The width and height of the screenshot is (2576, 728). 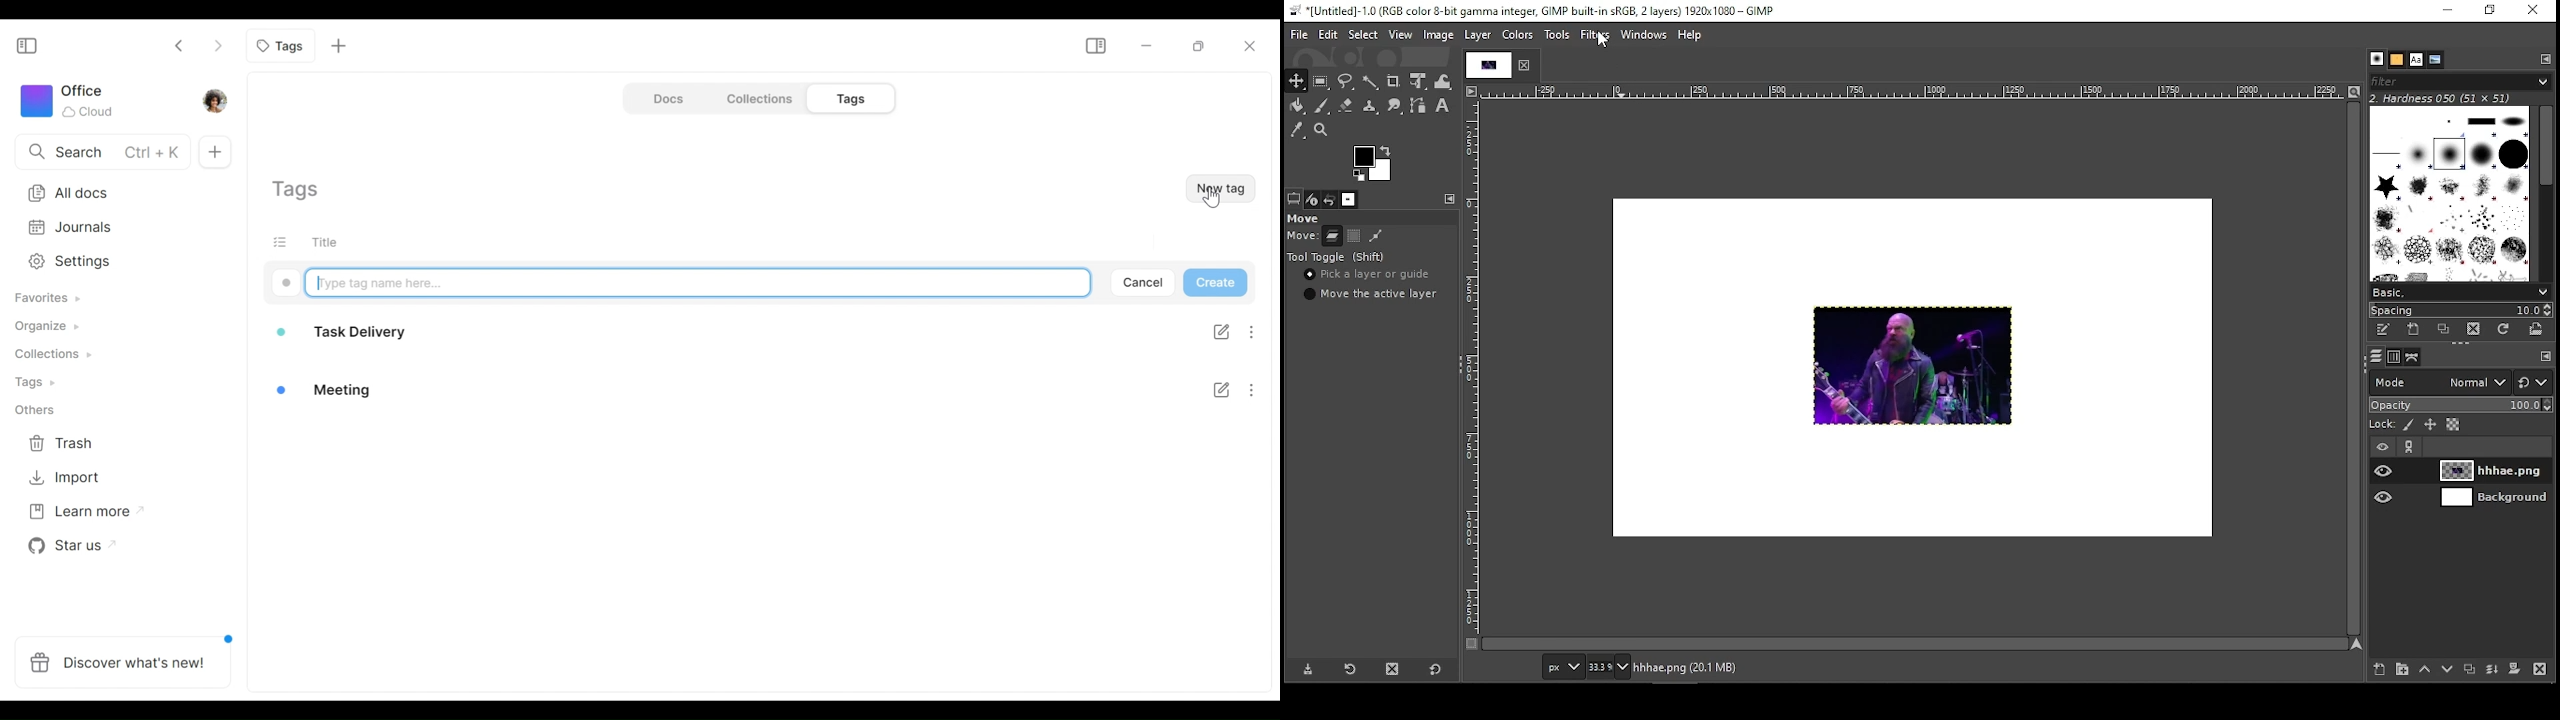 I want to click on crop  tool, so click(x=1394, y=82).